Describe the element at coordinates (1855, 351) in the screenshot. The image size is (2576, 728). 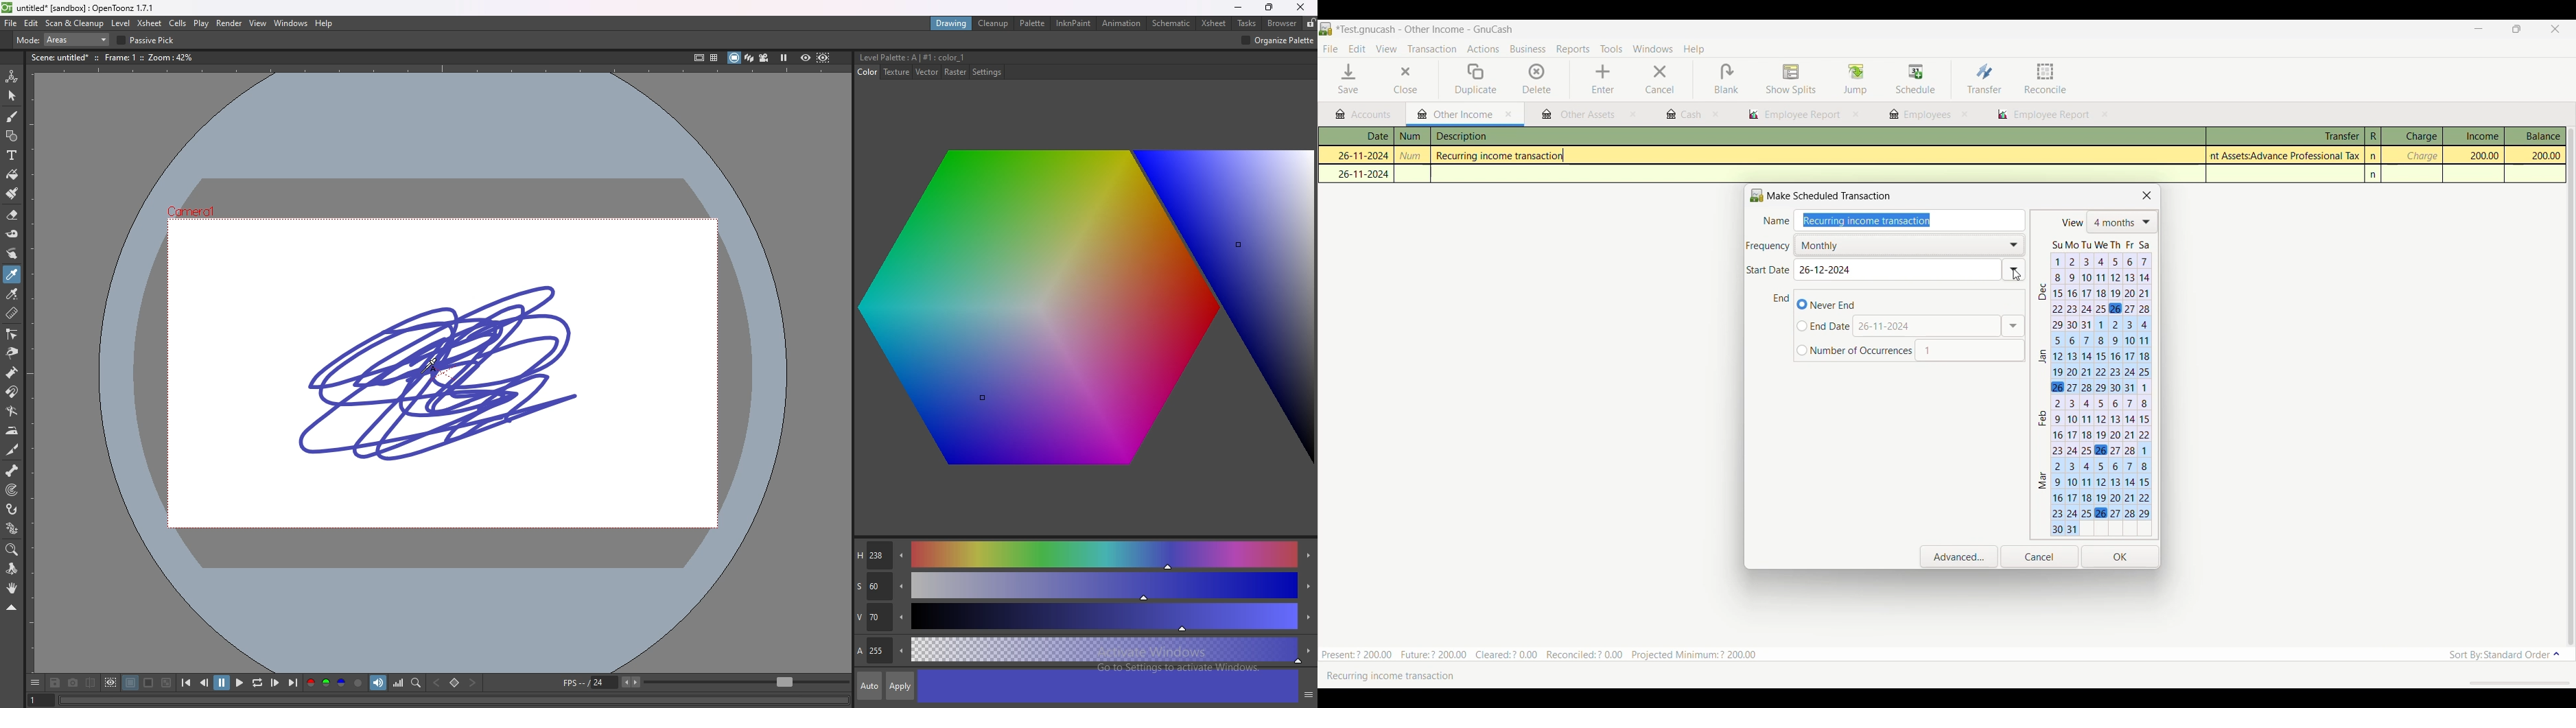
I see `Input number of finite occurrences` at that location.